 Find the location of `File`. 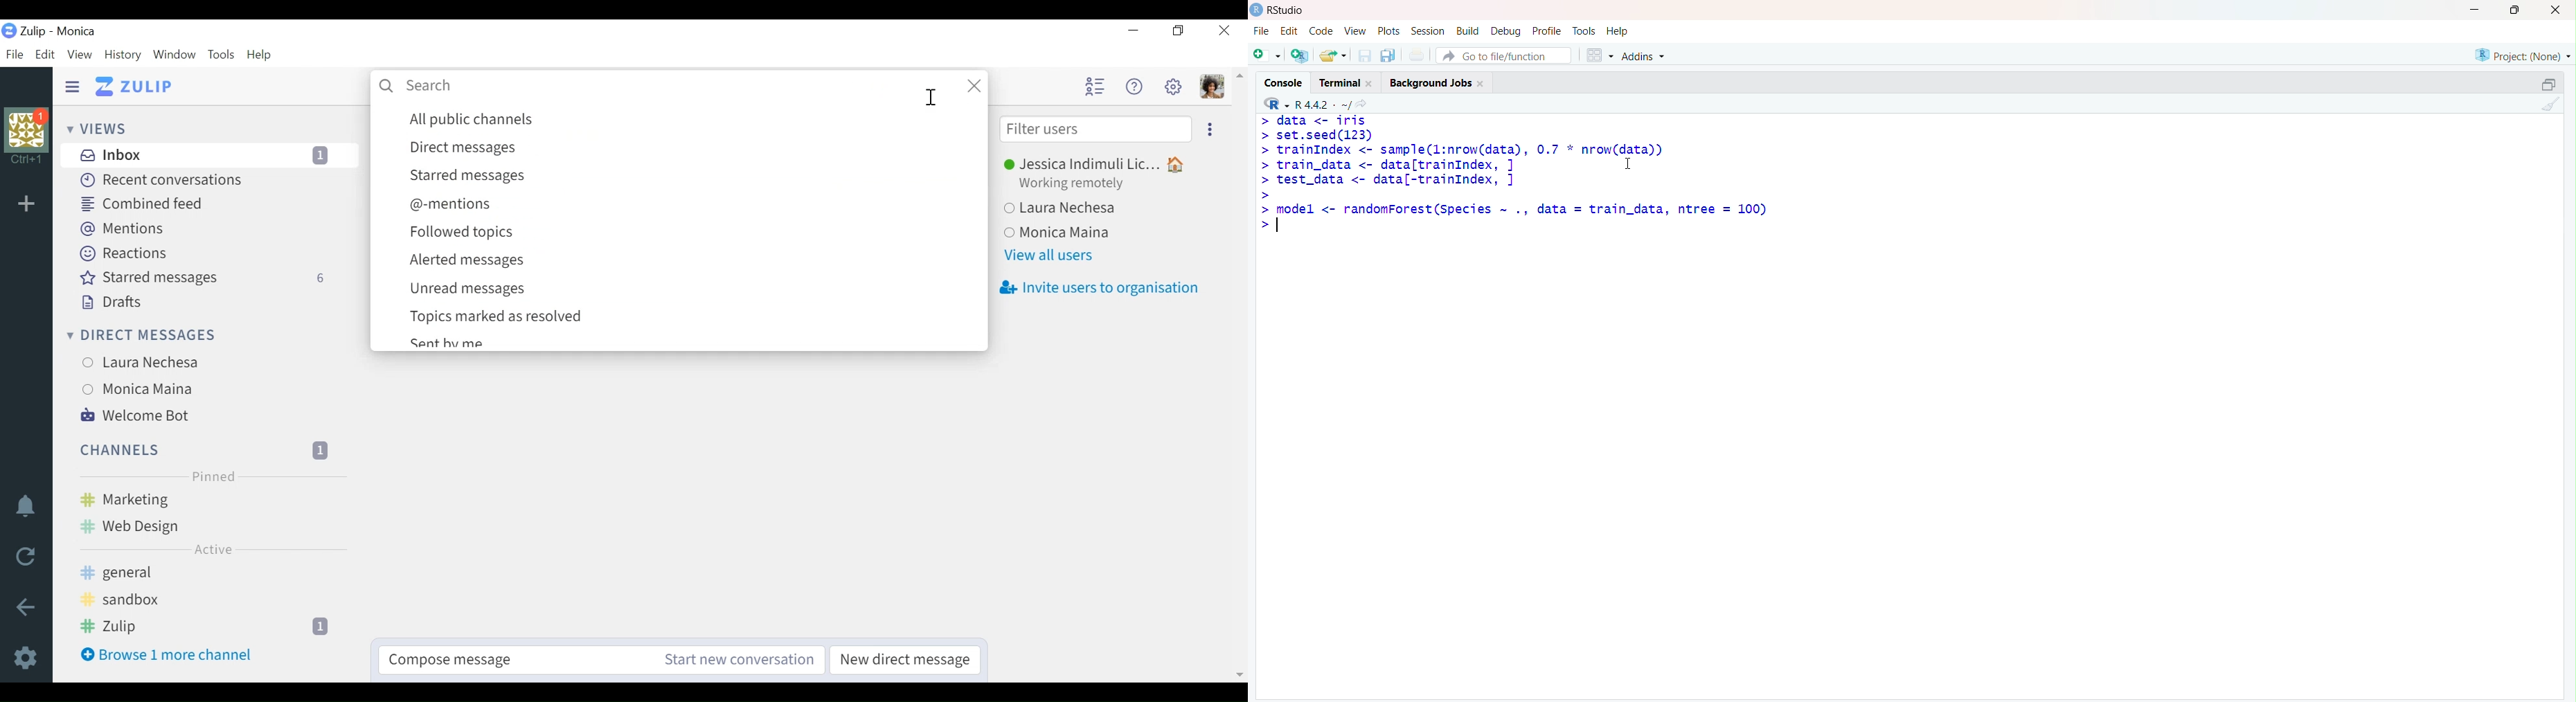

File is located at coordinates (14, 55).